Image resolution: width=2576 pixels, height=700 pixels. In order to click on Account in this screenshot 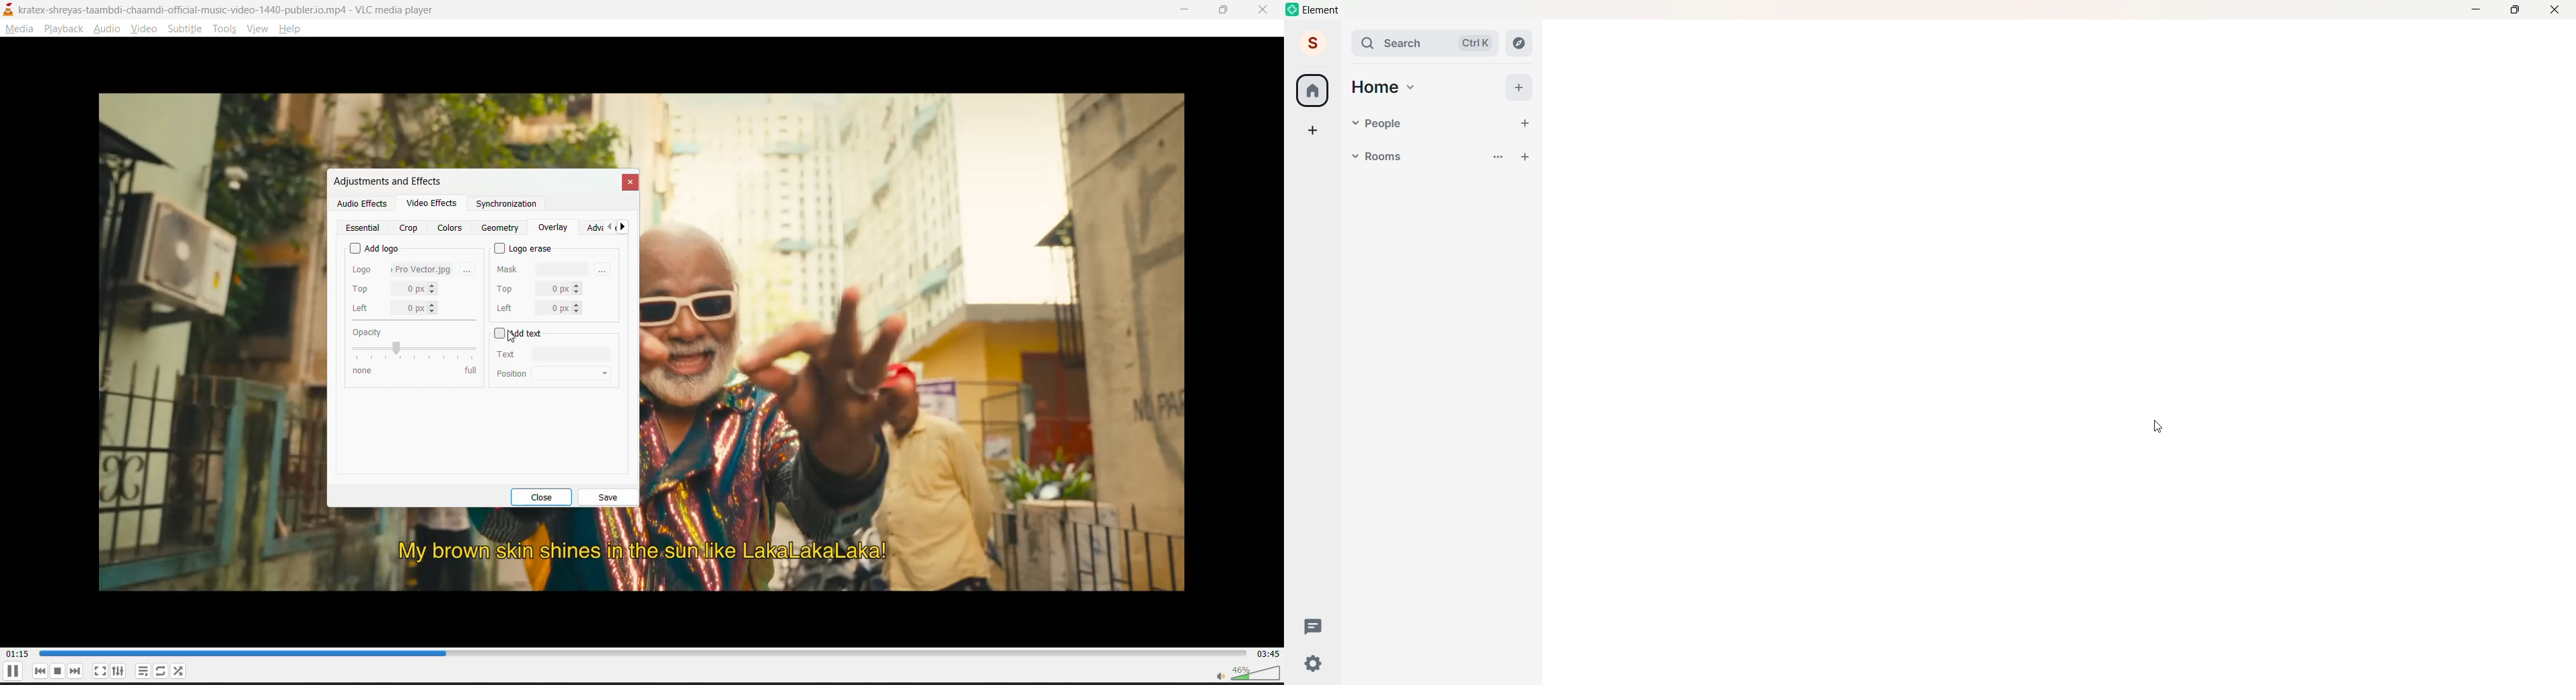, I will do `click(1312, 41)`.